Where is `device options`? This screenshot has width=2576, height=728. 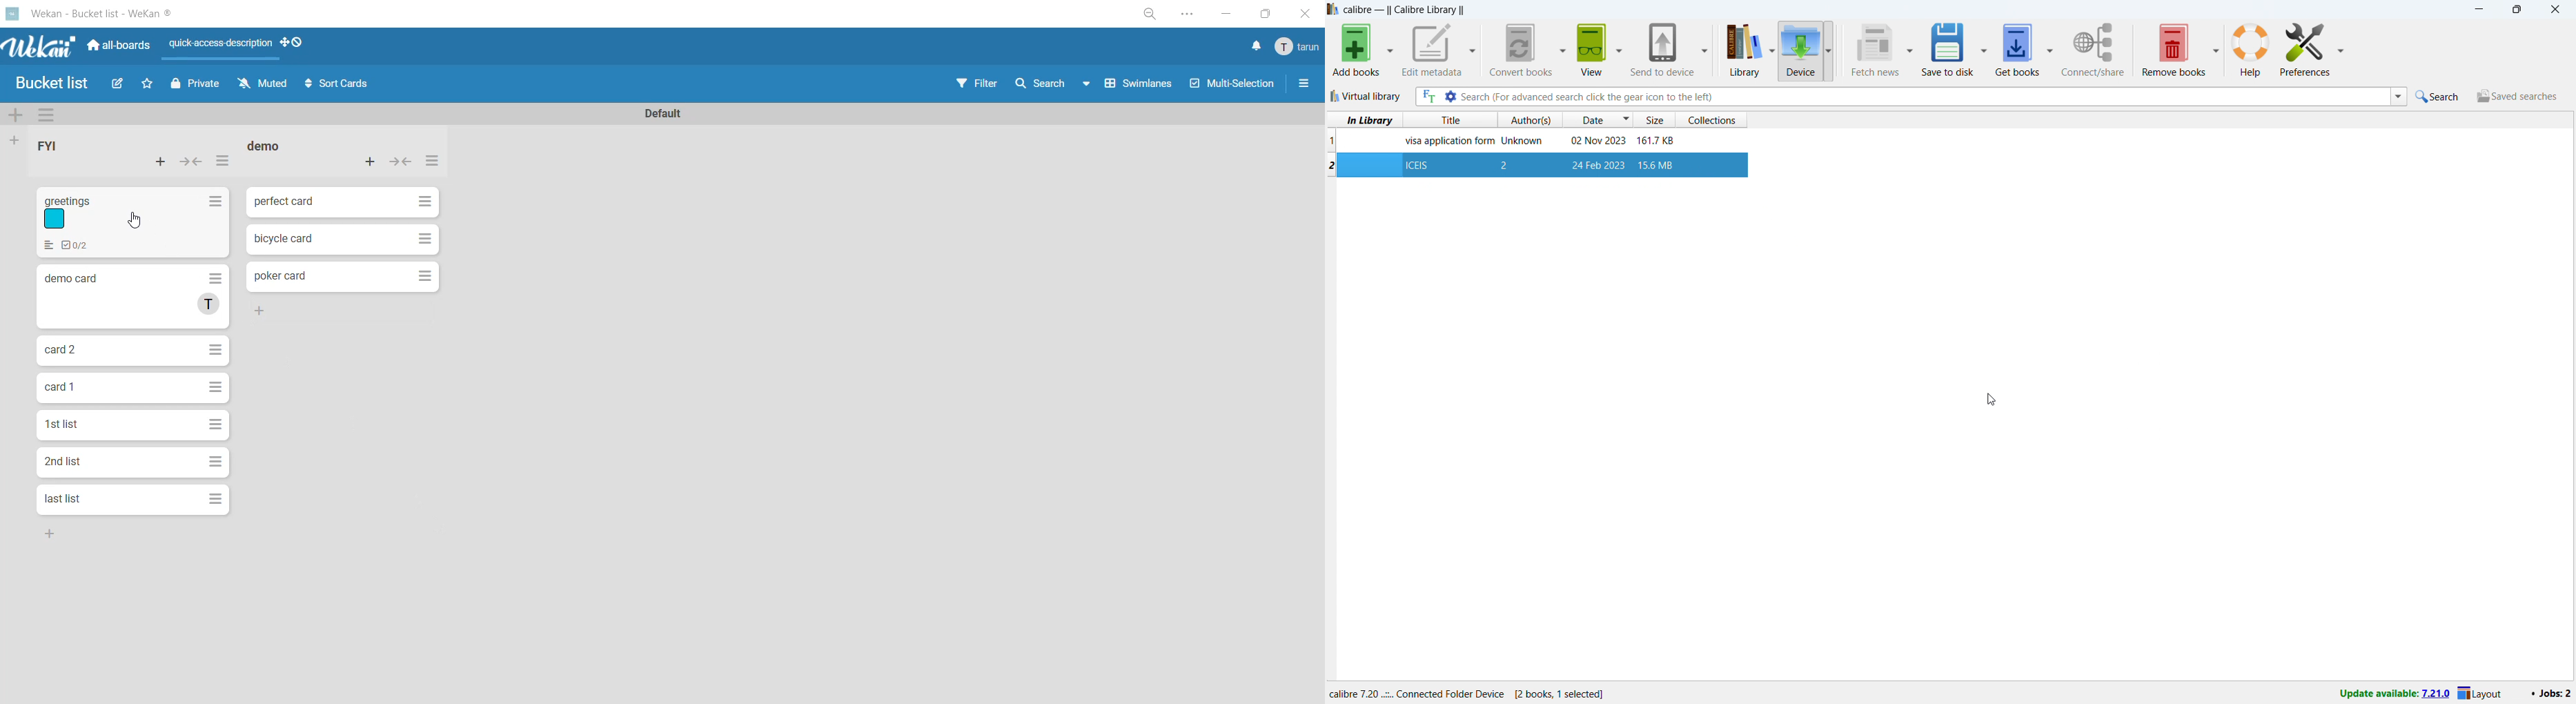 device options is located at coordinates (1827, 50).